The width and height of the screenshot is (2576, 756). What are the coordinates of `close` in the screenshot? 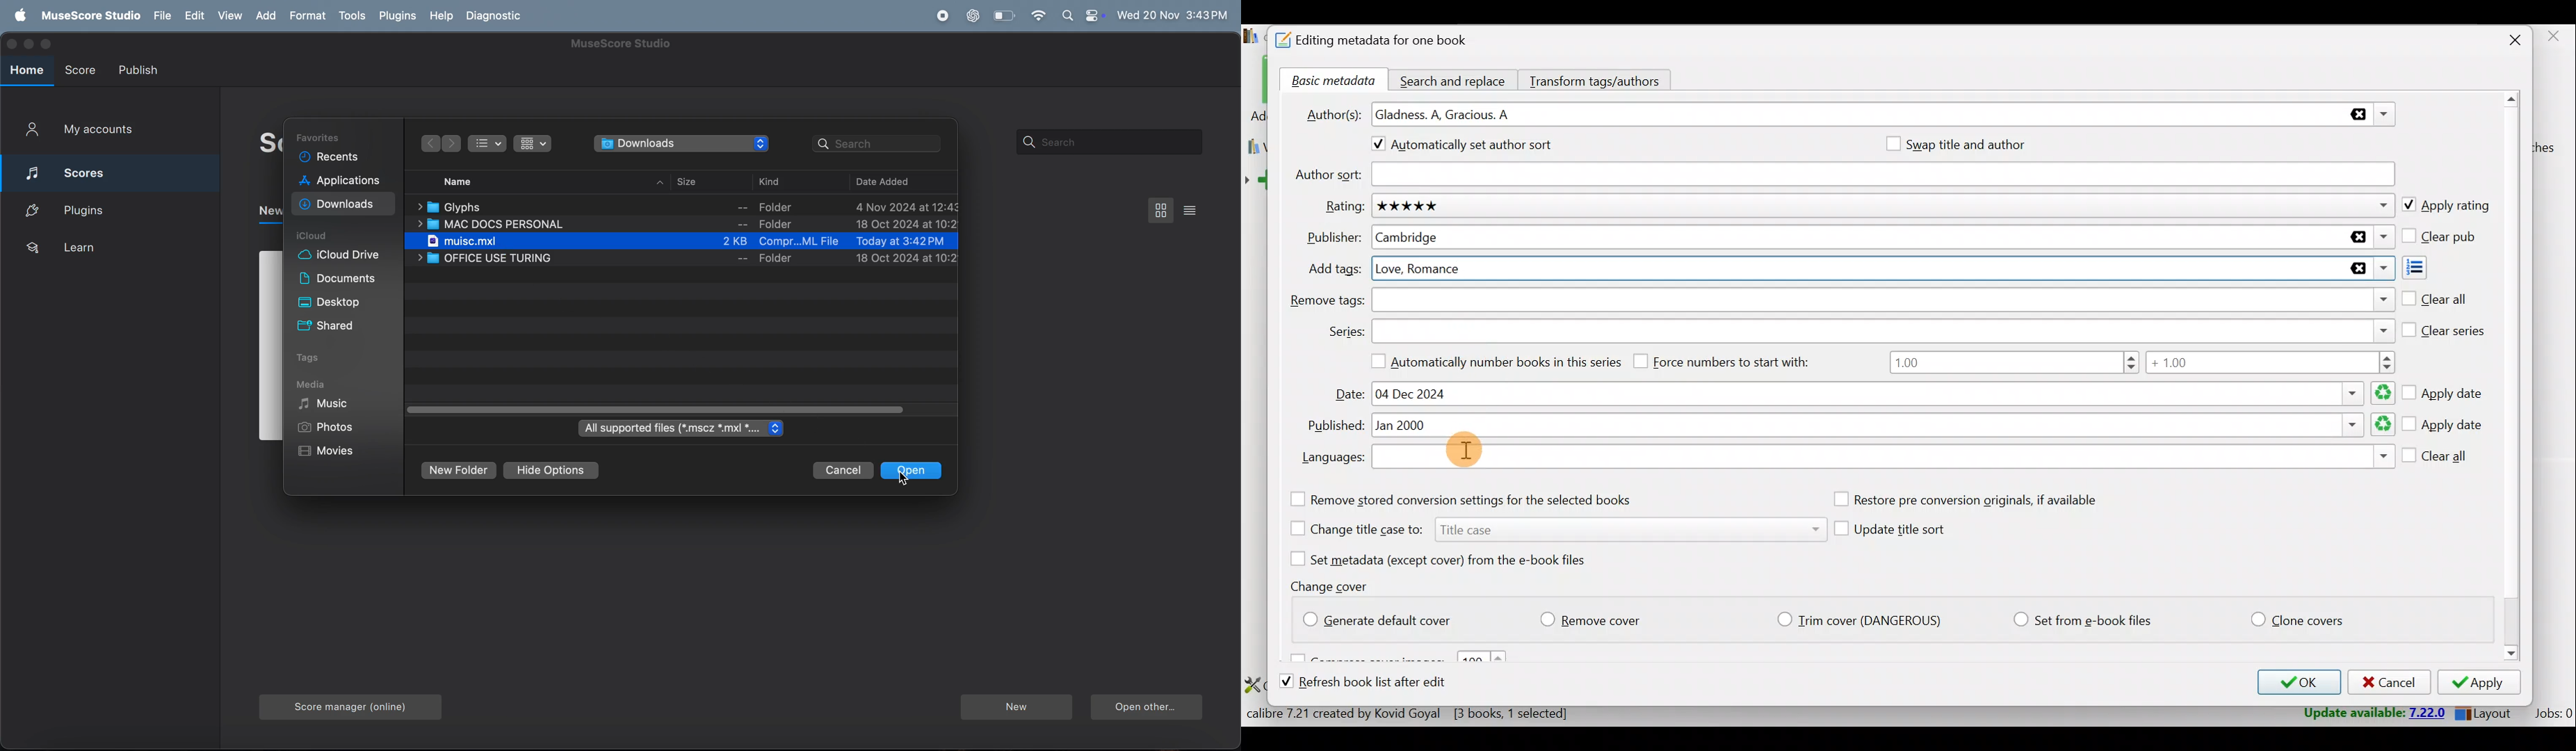 It's located at (2552, 37).